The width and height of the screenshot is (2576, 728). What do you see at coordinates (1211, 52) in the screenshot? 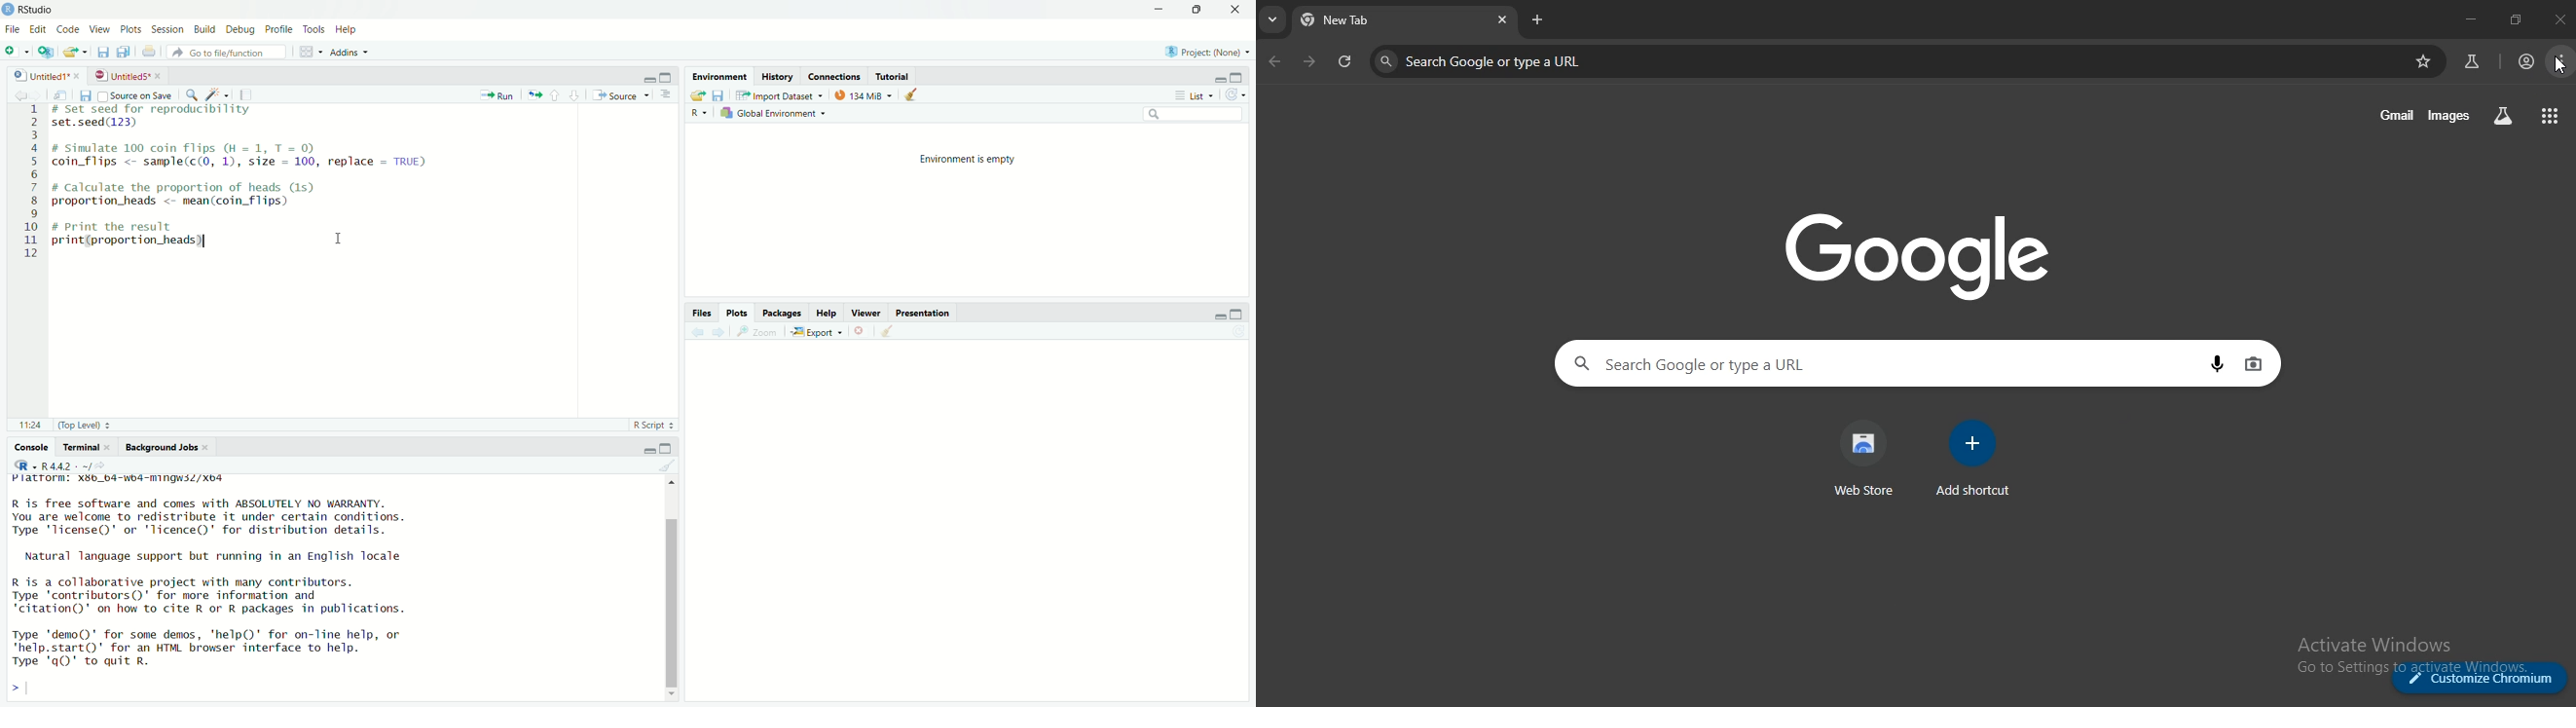
I see `project: (none)` at bounding box center [1211, 52].